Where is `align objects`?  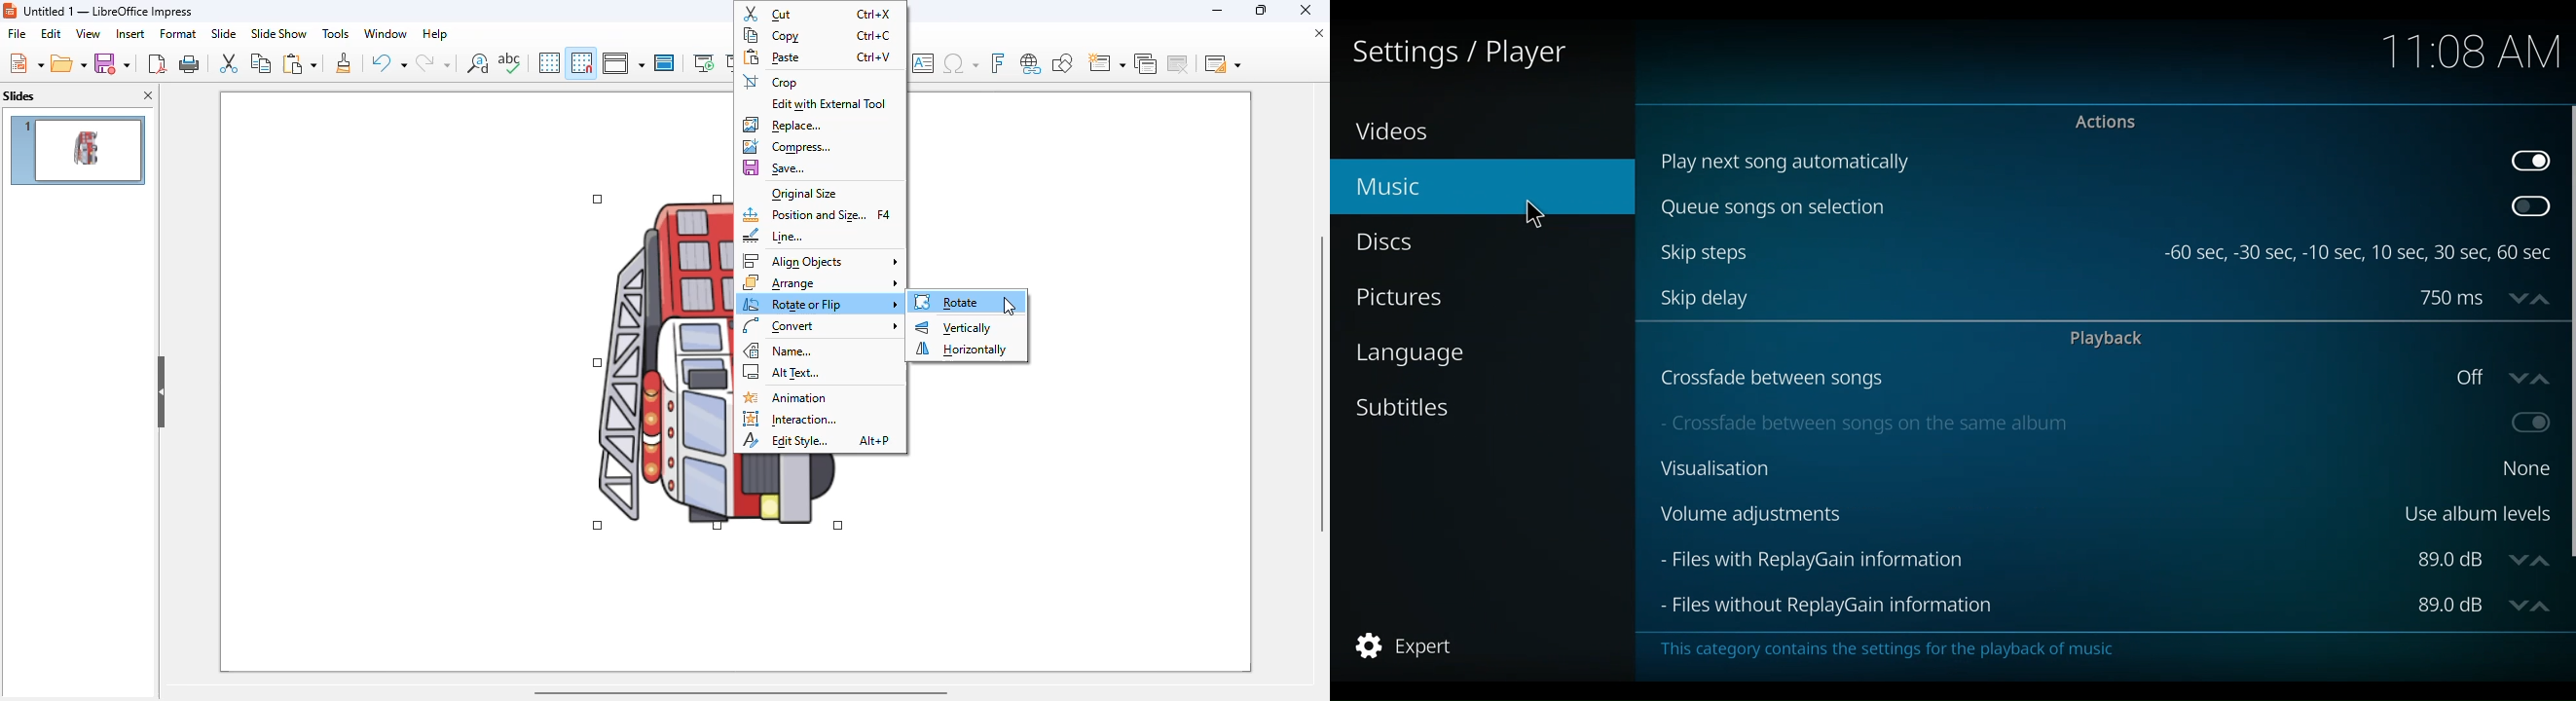 align objects is located at coordinates (822, 261).